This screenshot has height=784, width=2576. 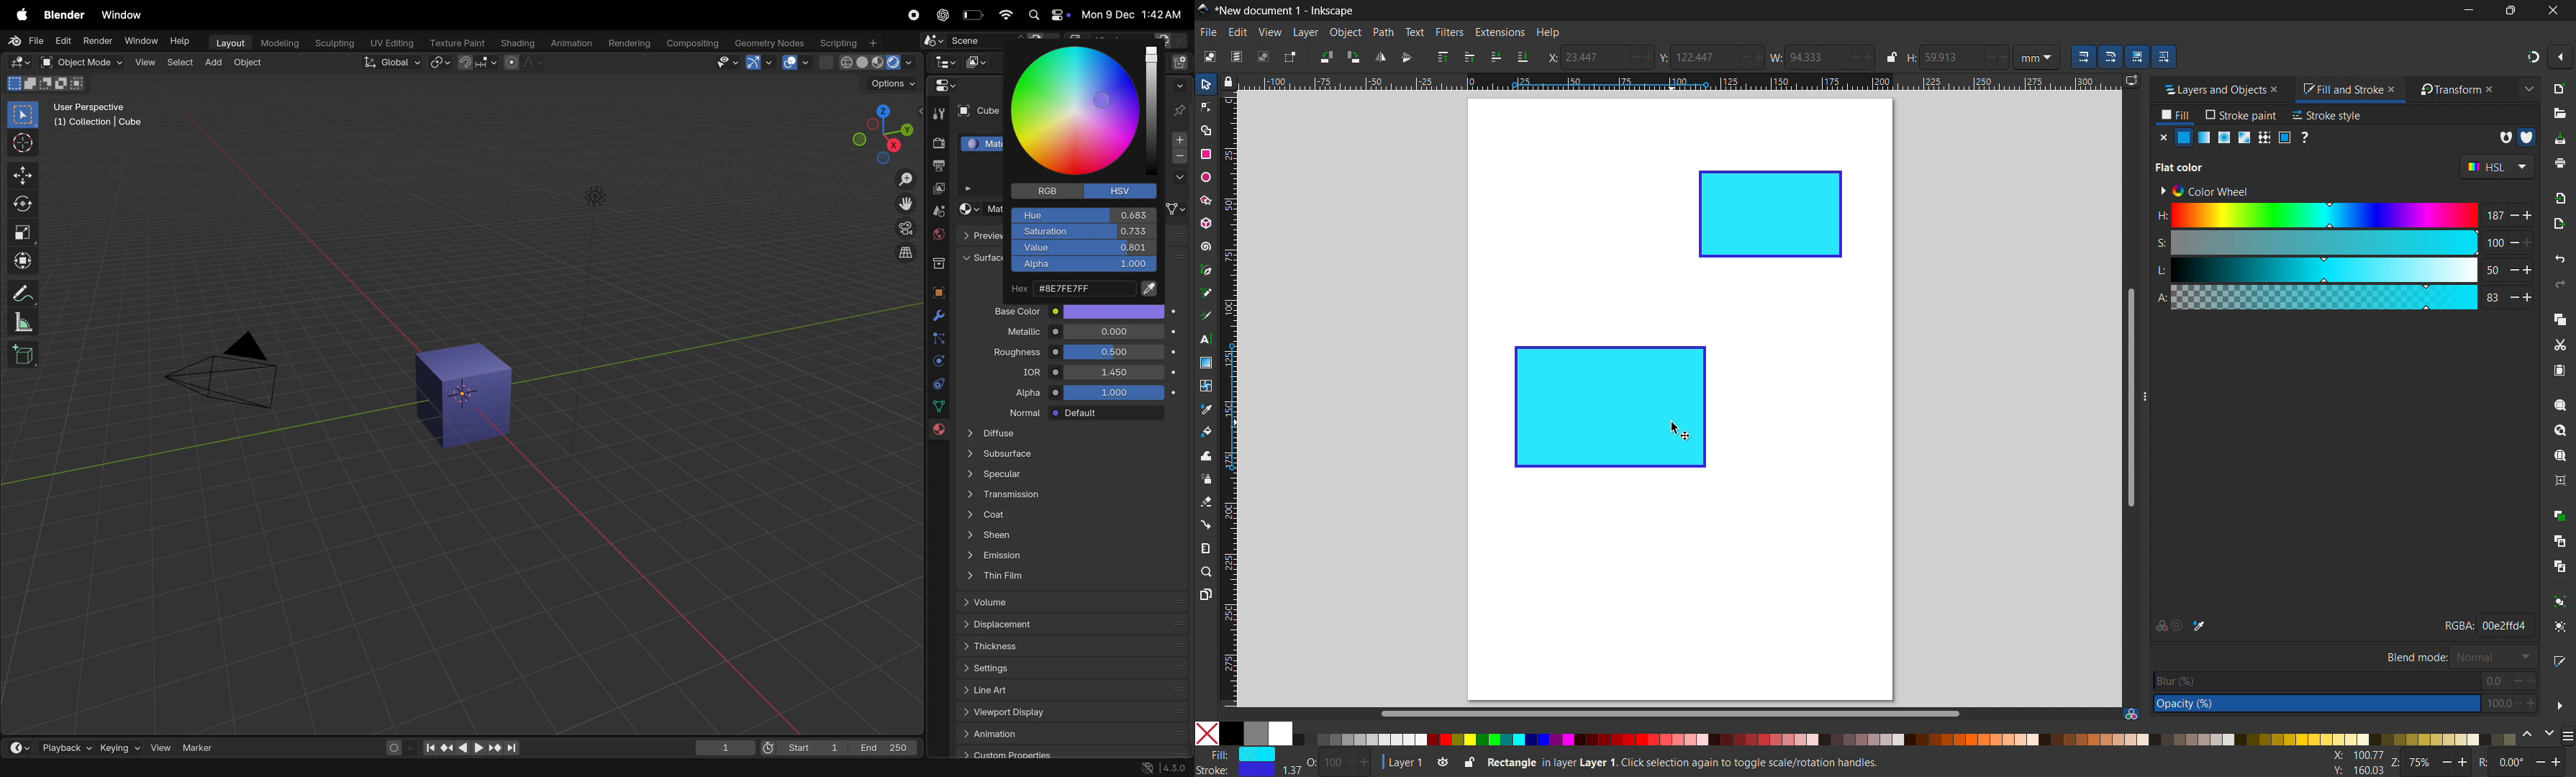 What do you see at coordinates (1067, 690) in the screenshot?
I see `line art` at bounding box center [1067, 690].